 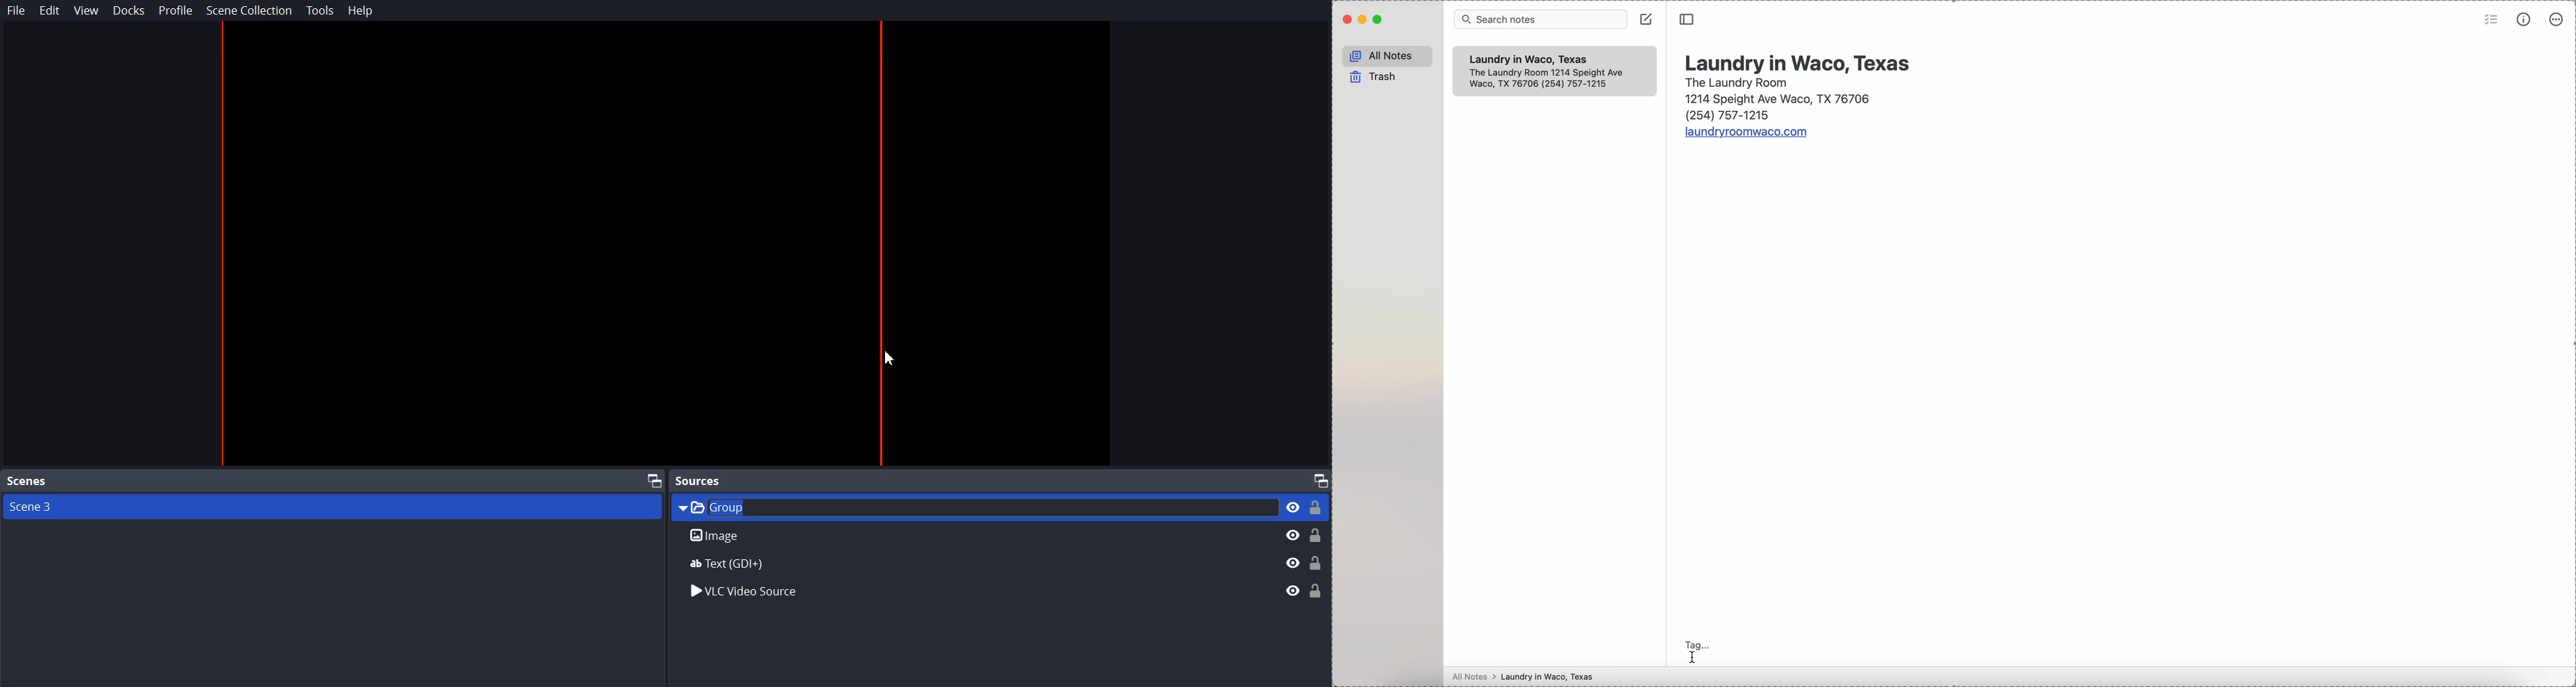 What do you see at coordinates (1344, 19) in the screenshot?
I see `close Simplenote` at bounding box center [1344, 19].